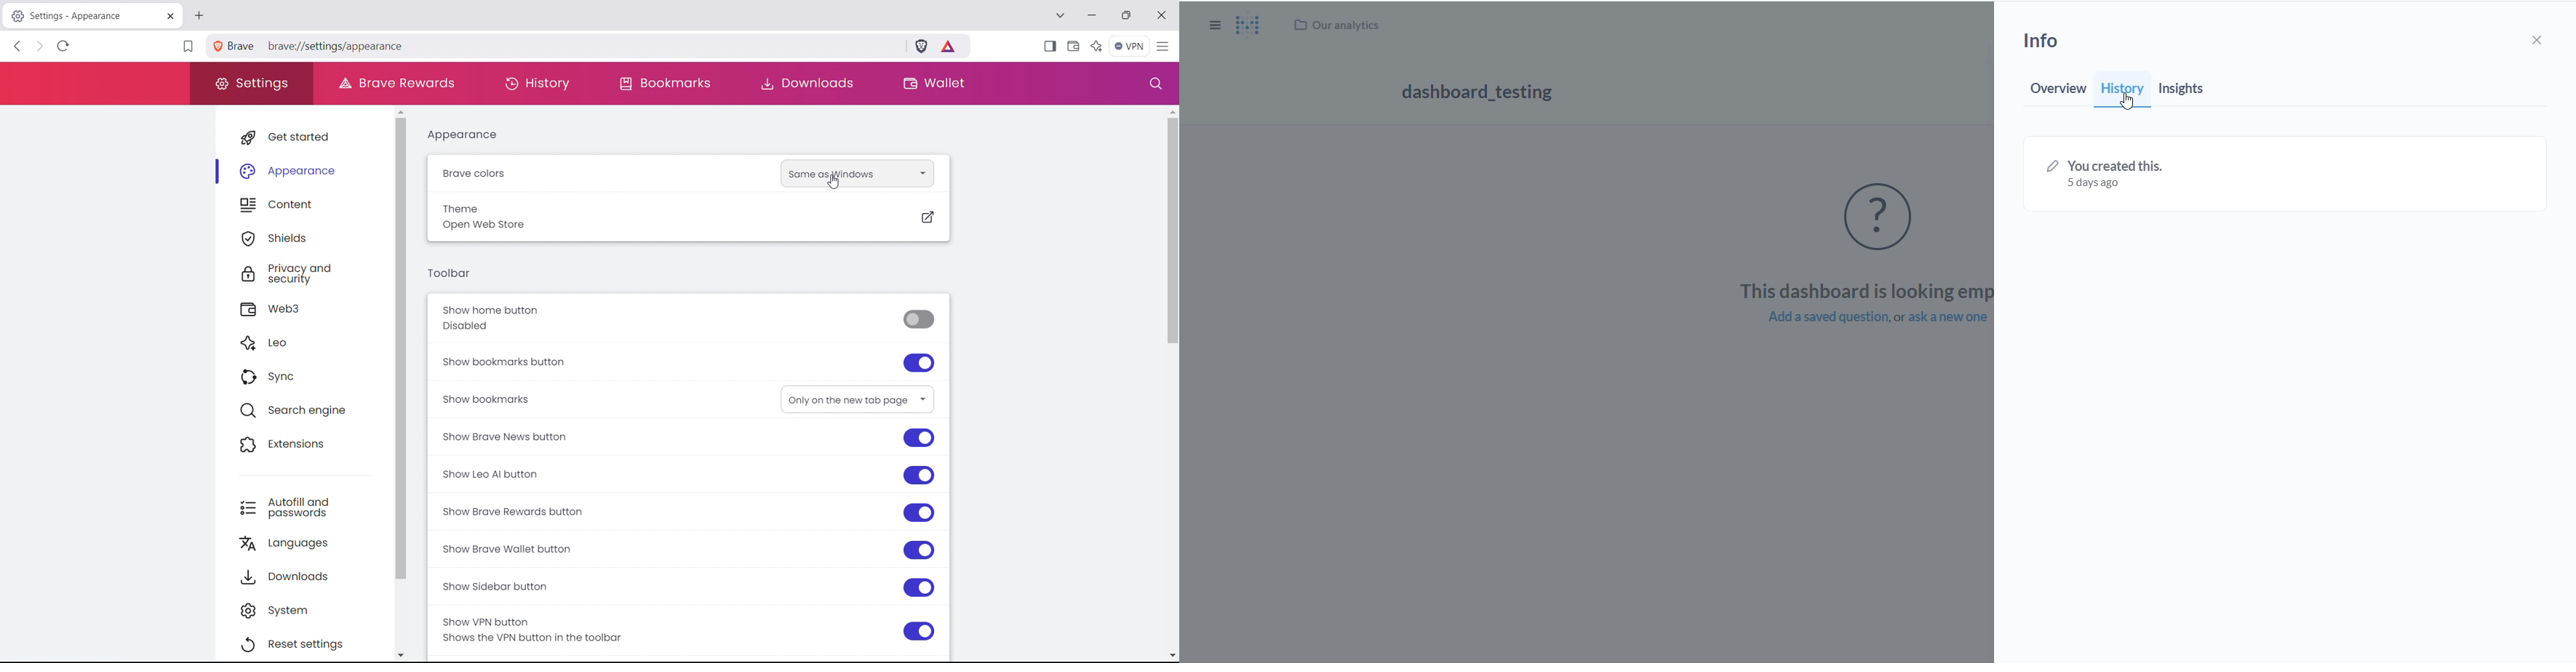 This screenshot has height=672, width=2576. I want to click on web3, so click(313, 308).